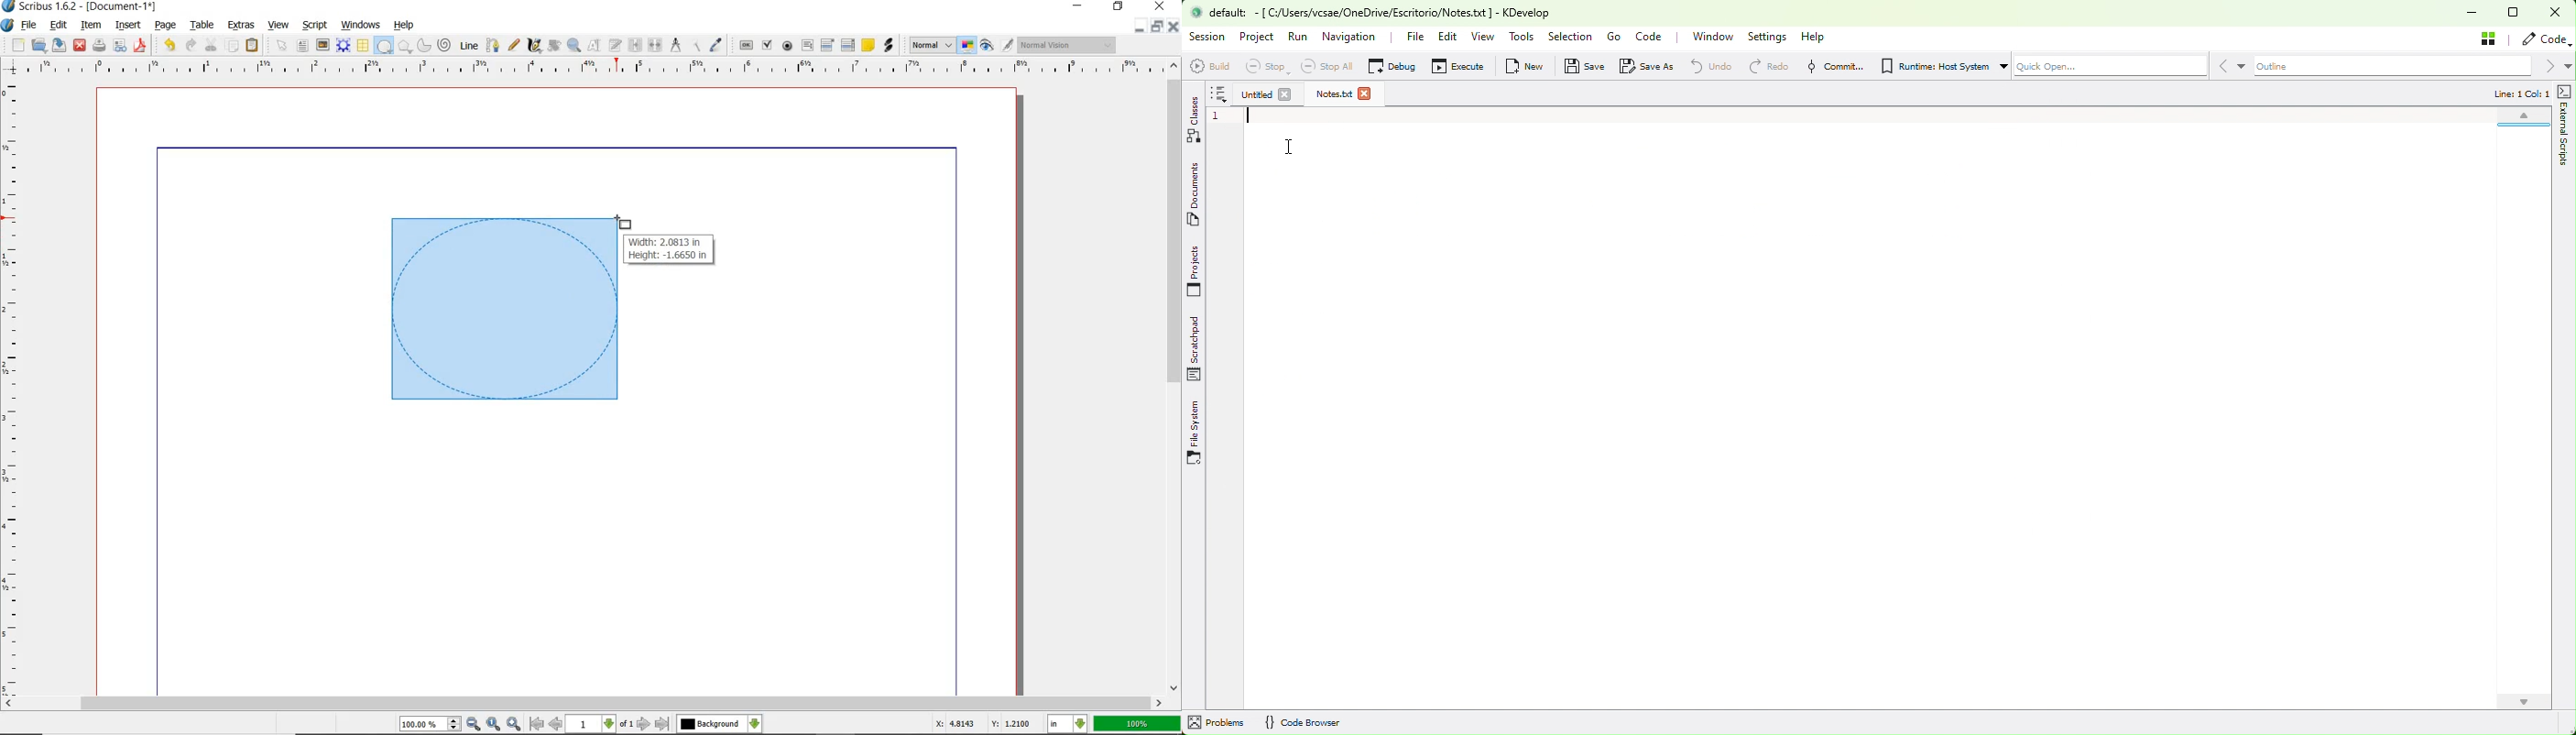 The width and height of the screenshot is (2576, 756). What do you see at coordinates (1654, 38) in the screenshot?
I see `Code` at bounding box center [1654, 38].